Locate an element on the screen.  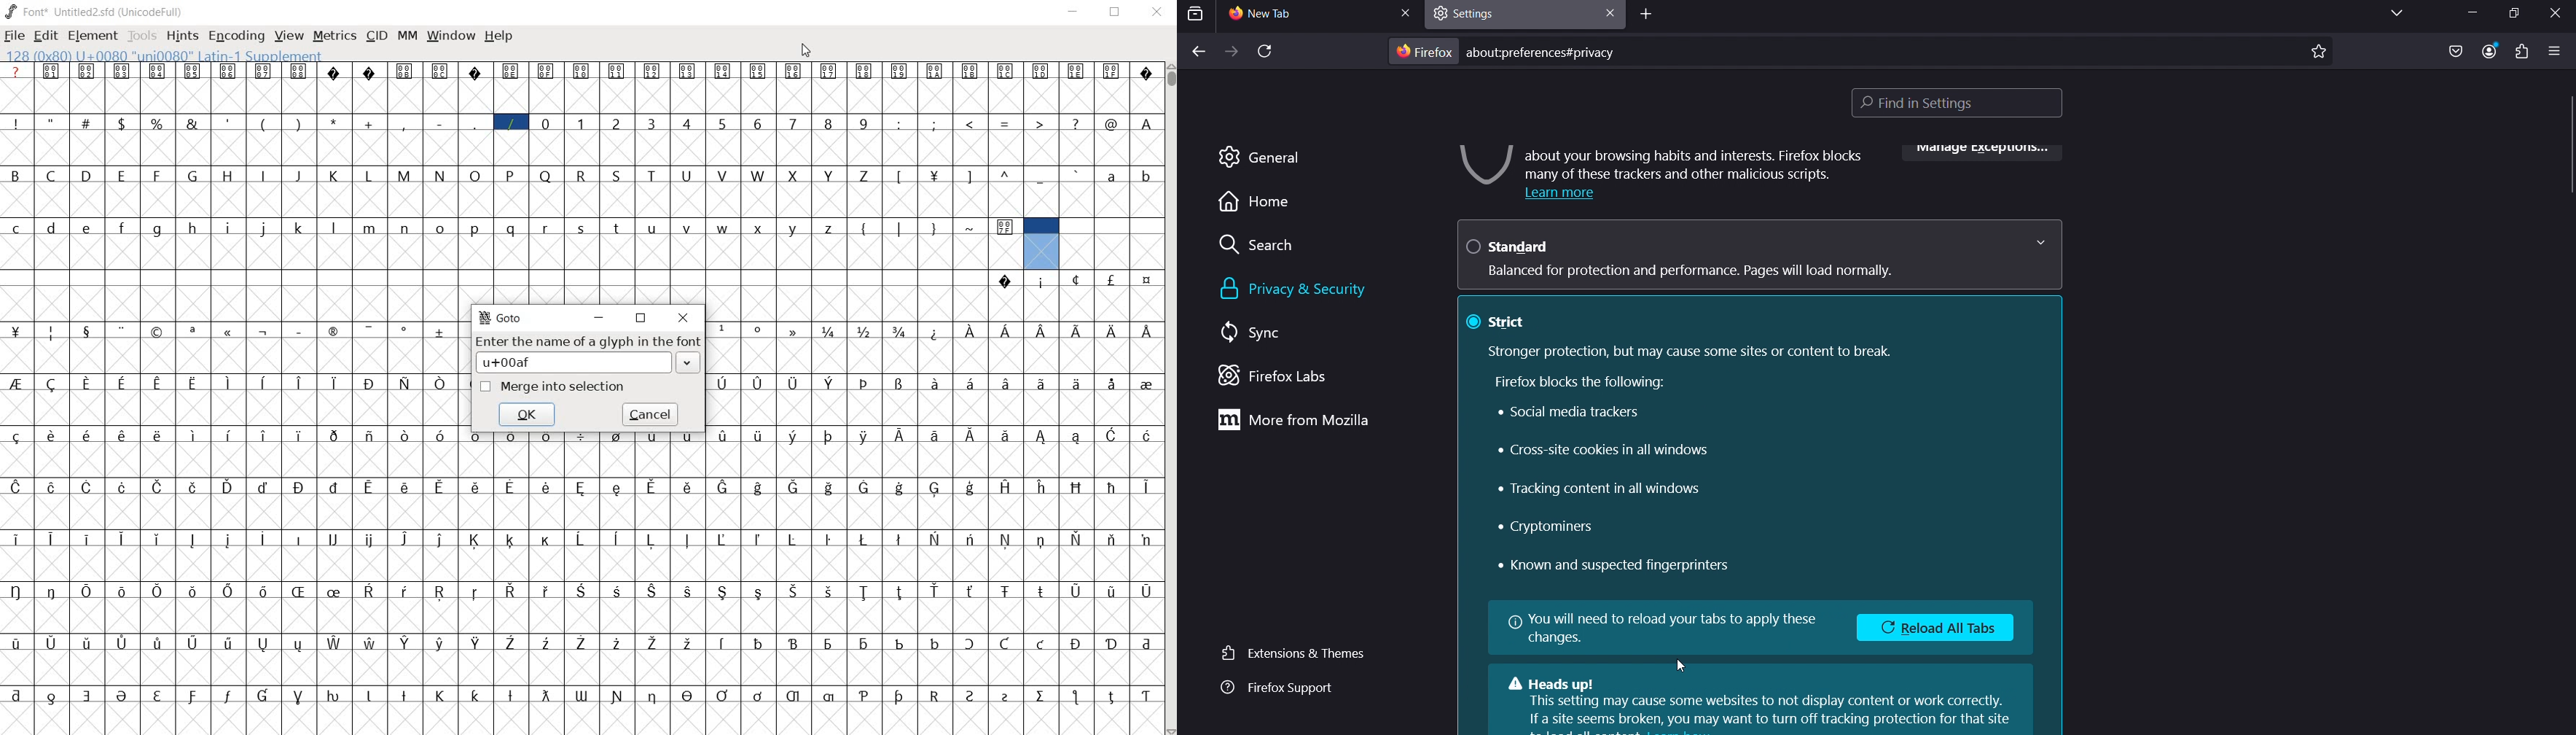
Symbol is located at coordinates (161, 695).